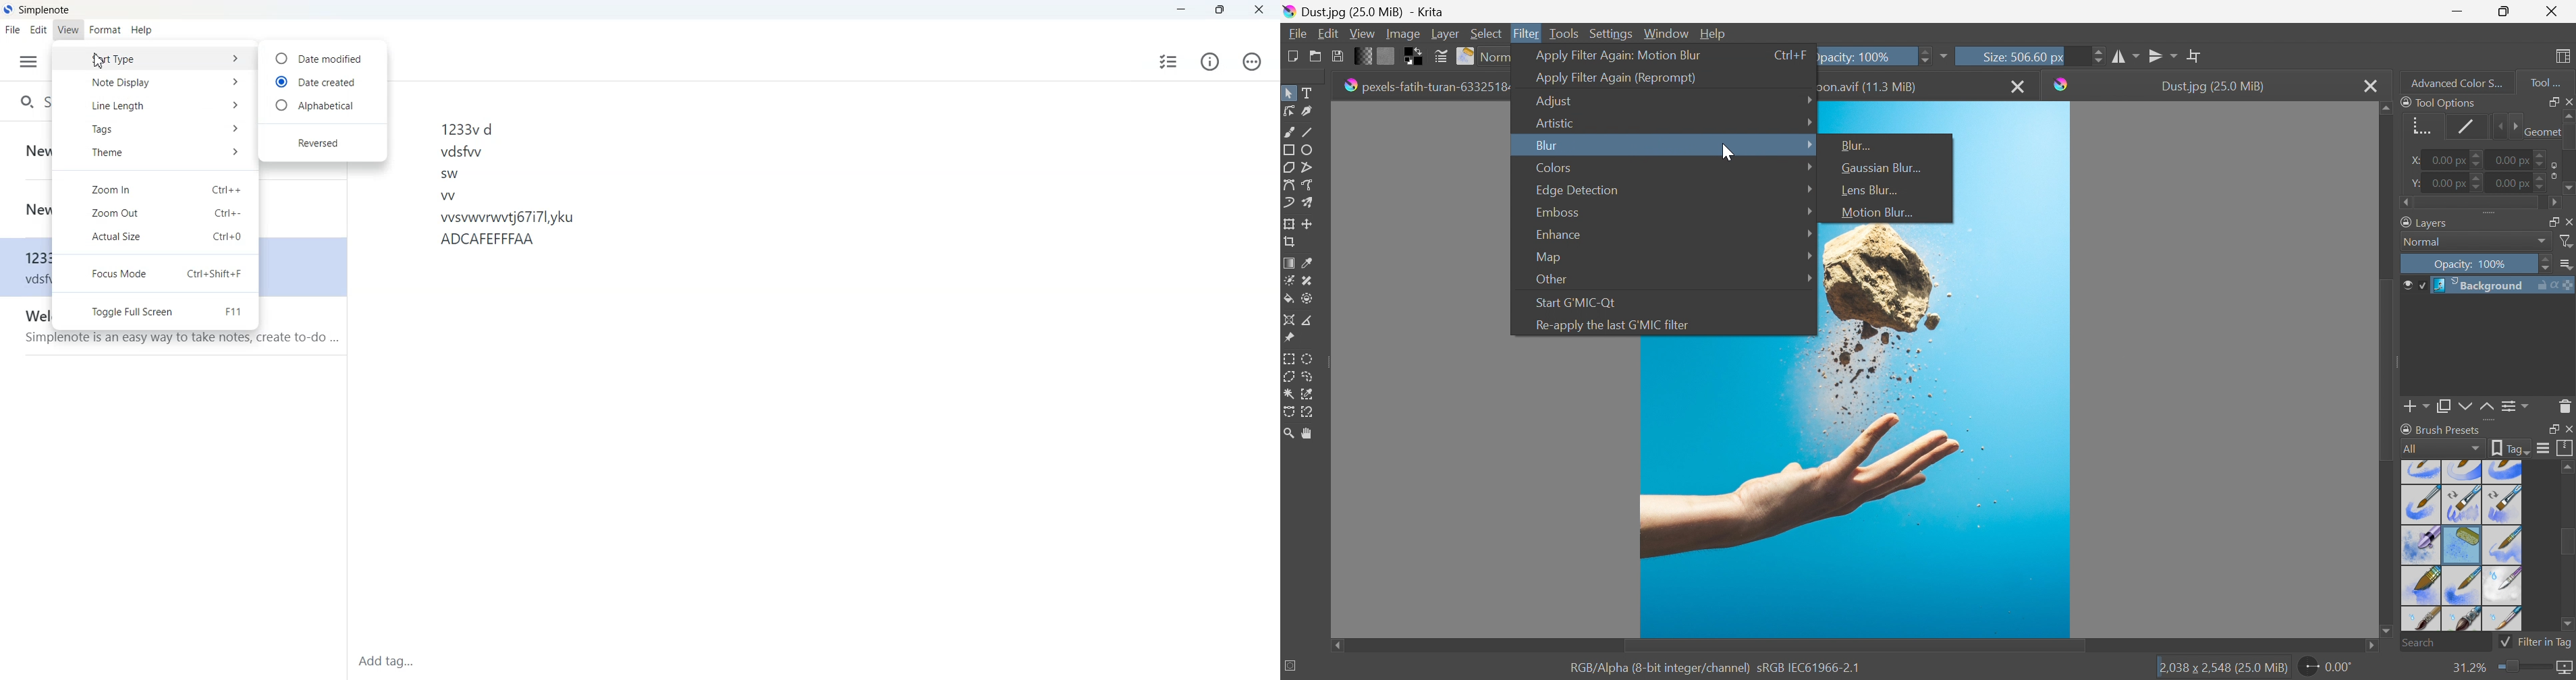 Image resolution: width=2576 pixels, height=700 pixels. What do you see at coordinates (141, 30) in the screenshot?
I see `Help` at bounding box center [141, 30].